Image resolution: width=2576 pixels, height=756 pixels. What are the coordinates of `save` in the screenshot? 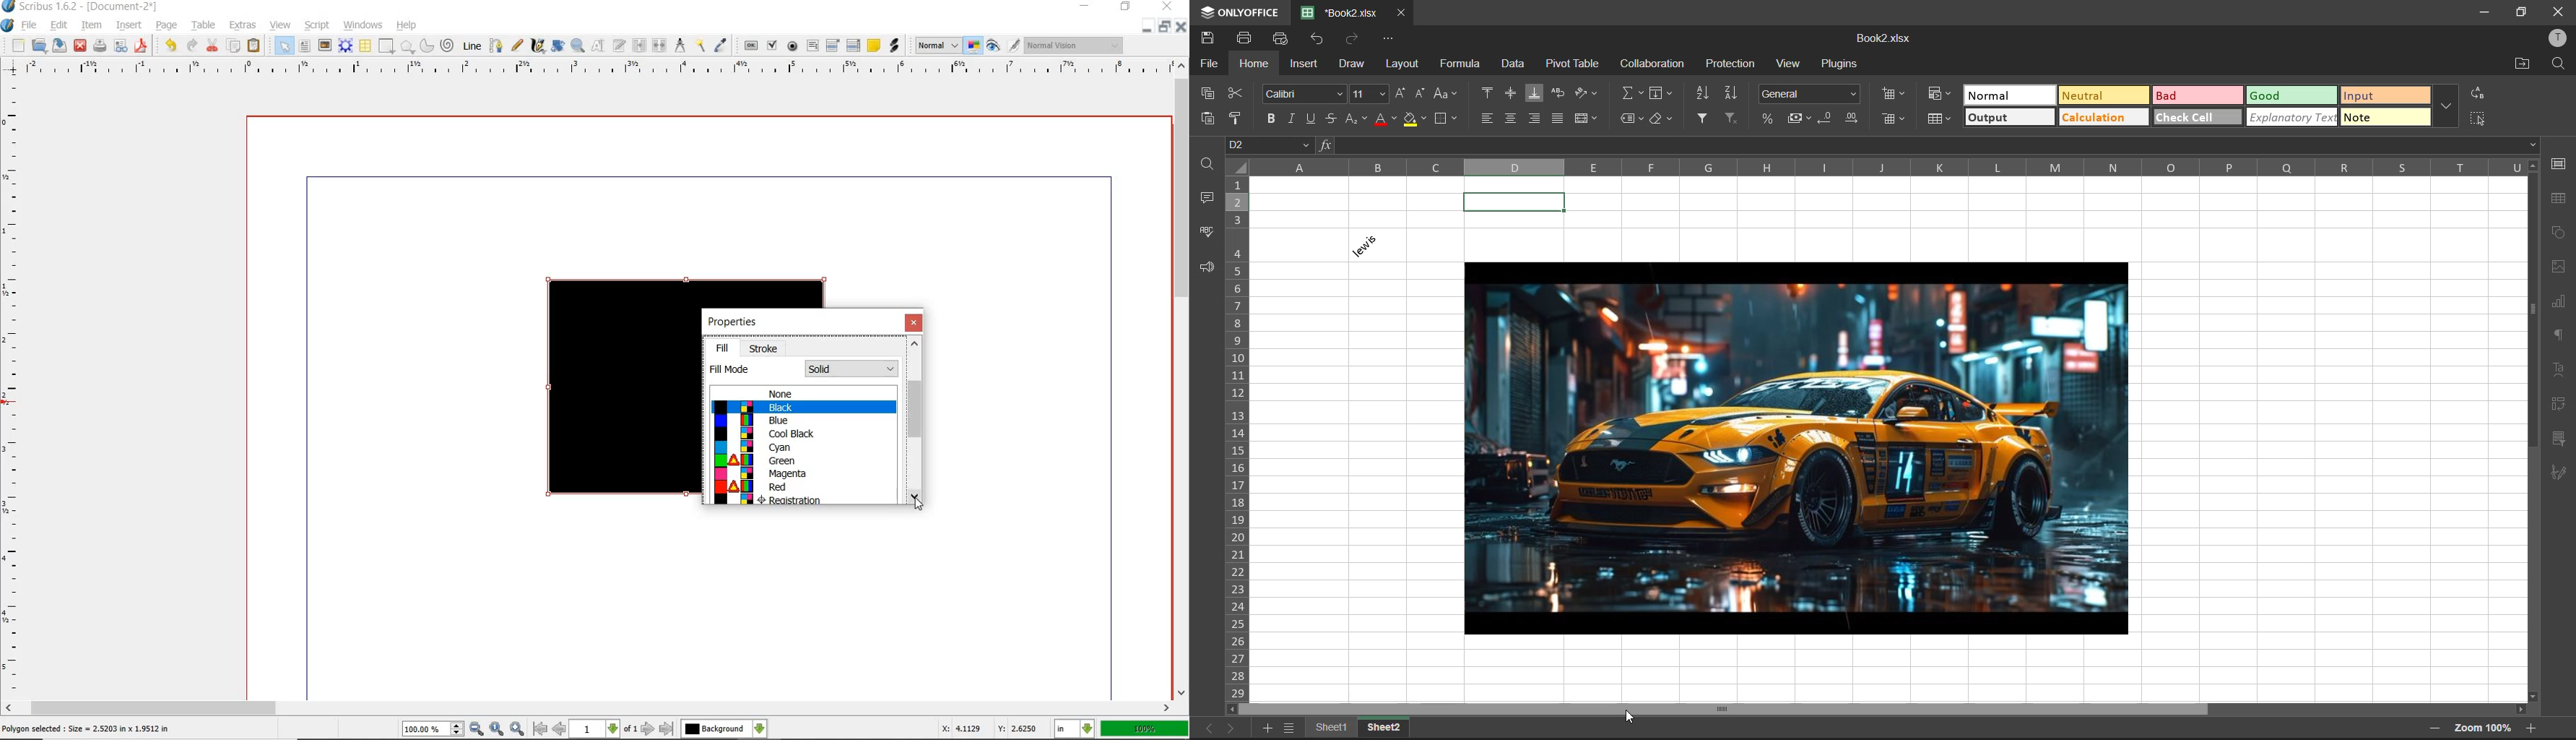 It's located at (59, 47).